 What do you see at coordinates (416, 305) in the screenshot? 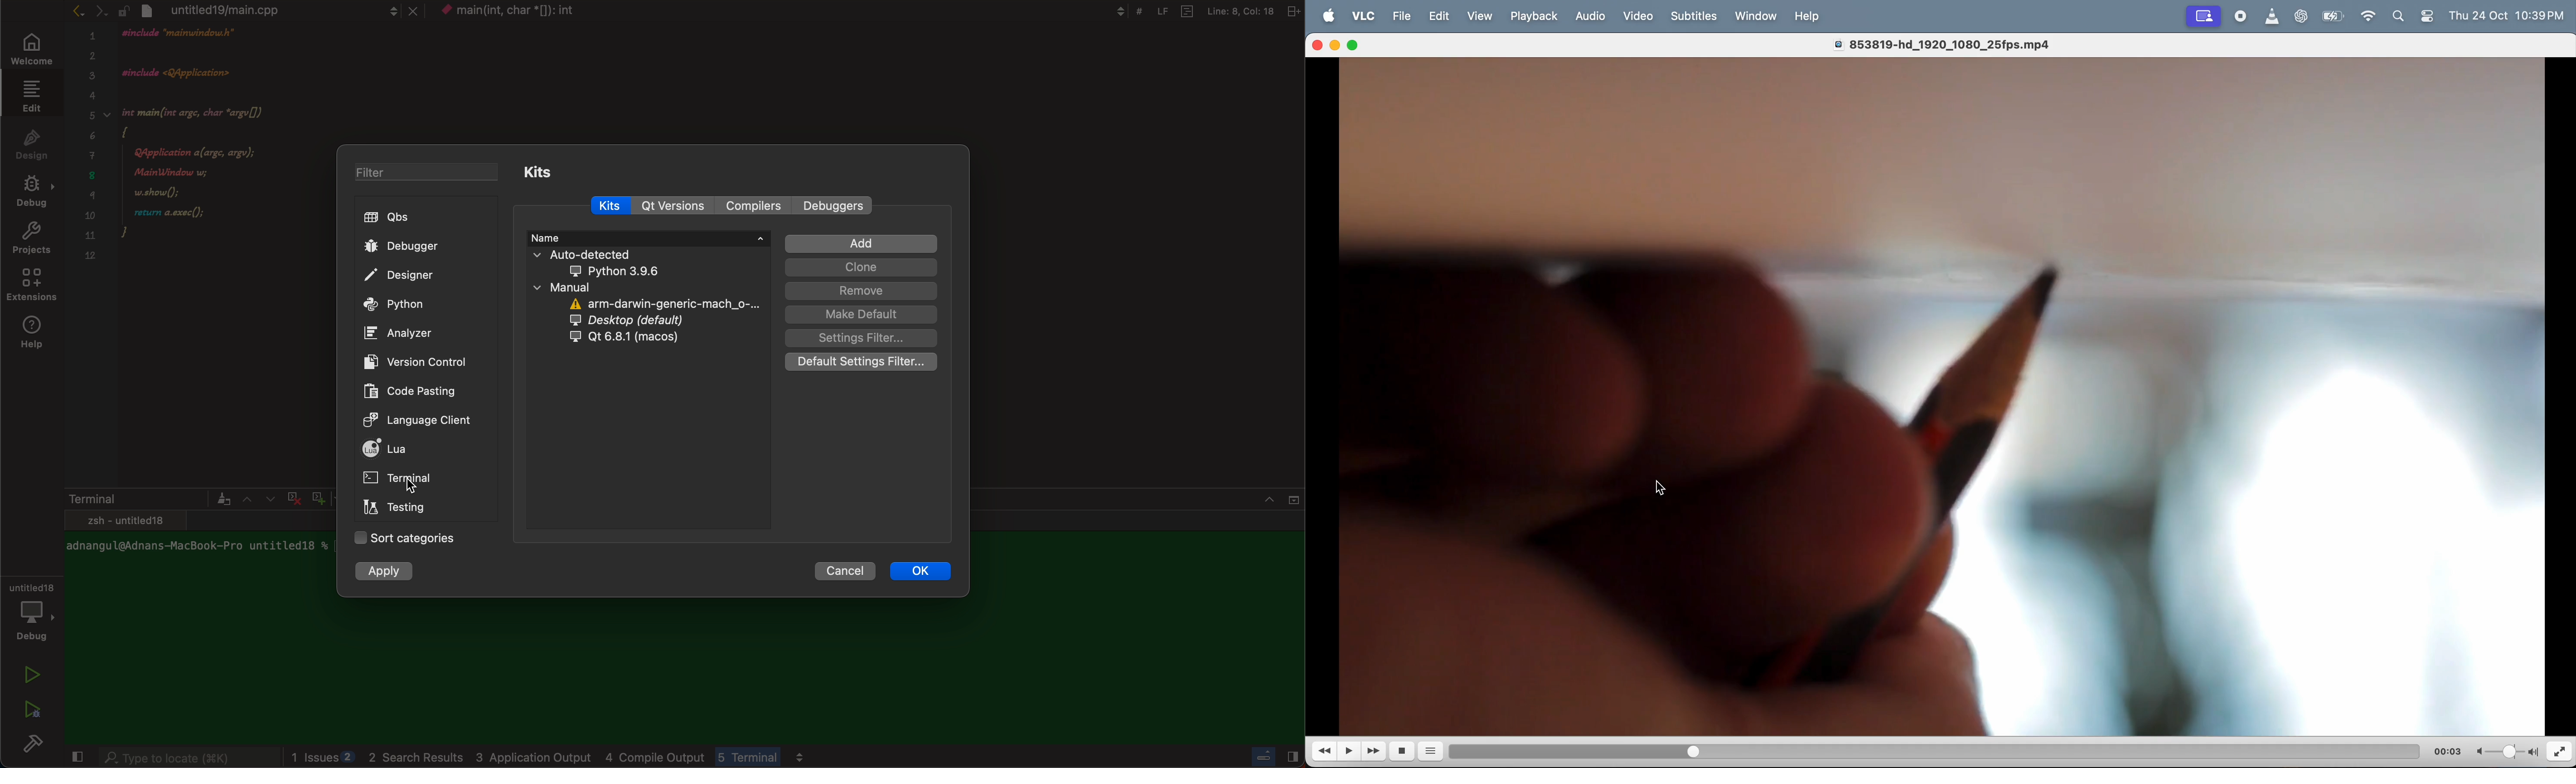
I see `python` at bounding box center [416, 305].